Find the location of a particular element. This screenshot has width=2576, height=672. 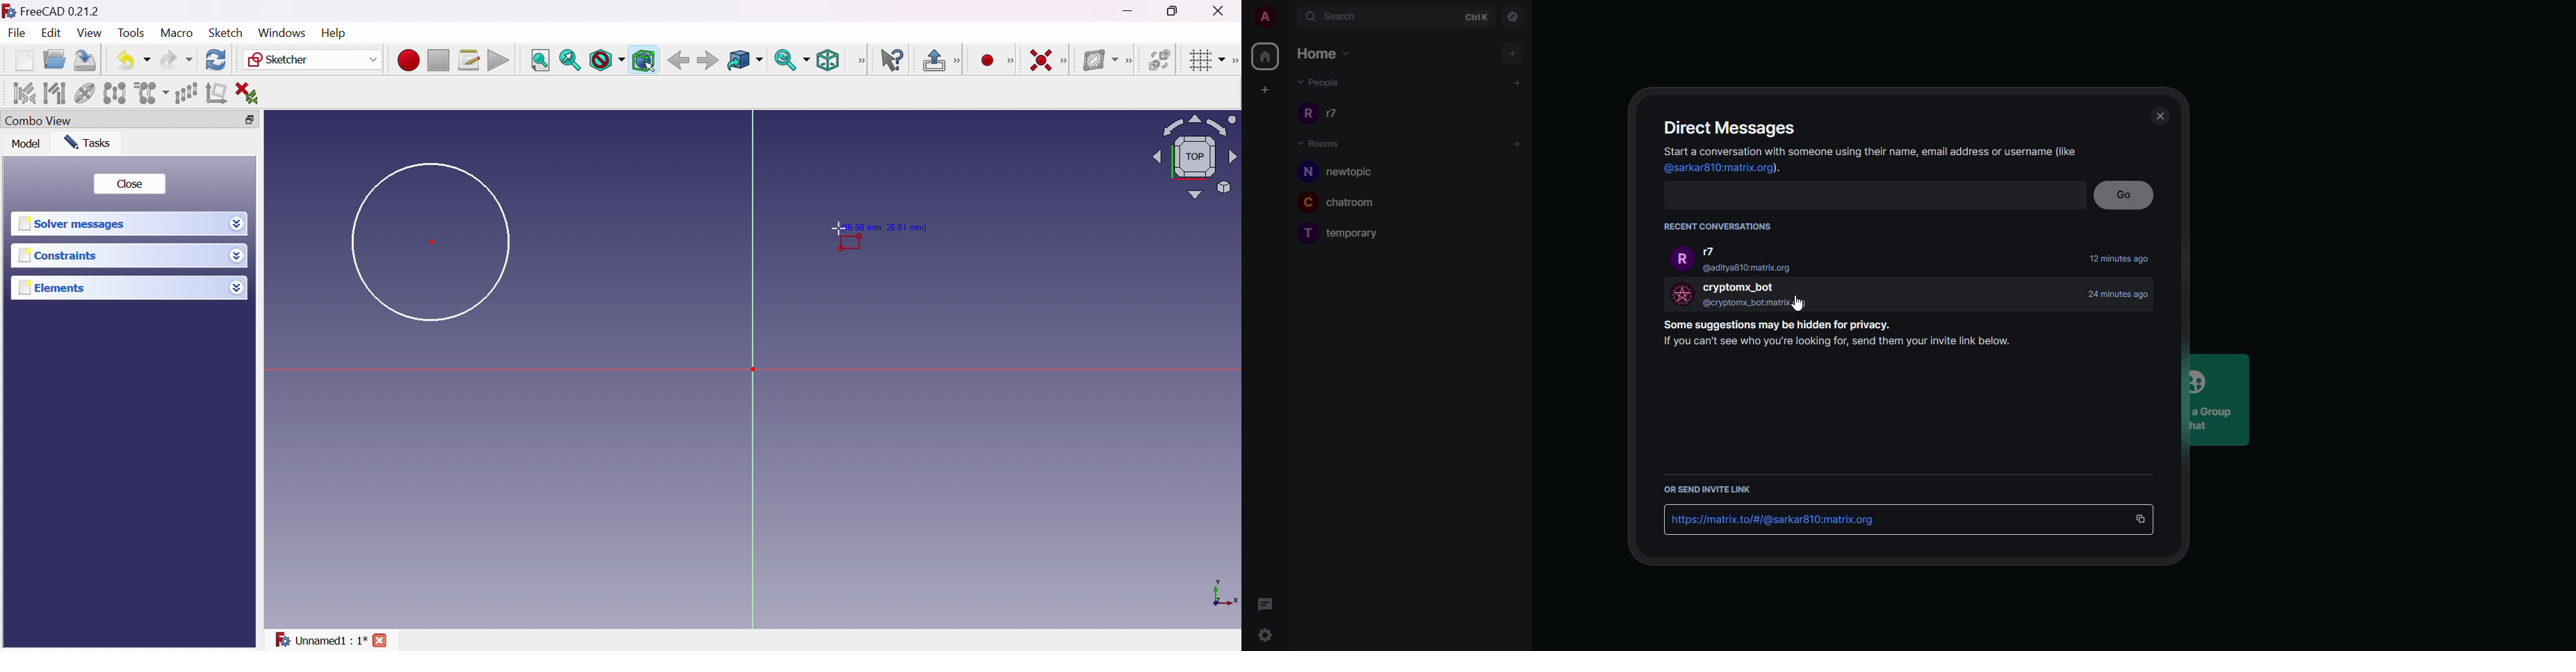

Sketcher is located at coordinates (310, 60).